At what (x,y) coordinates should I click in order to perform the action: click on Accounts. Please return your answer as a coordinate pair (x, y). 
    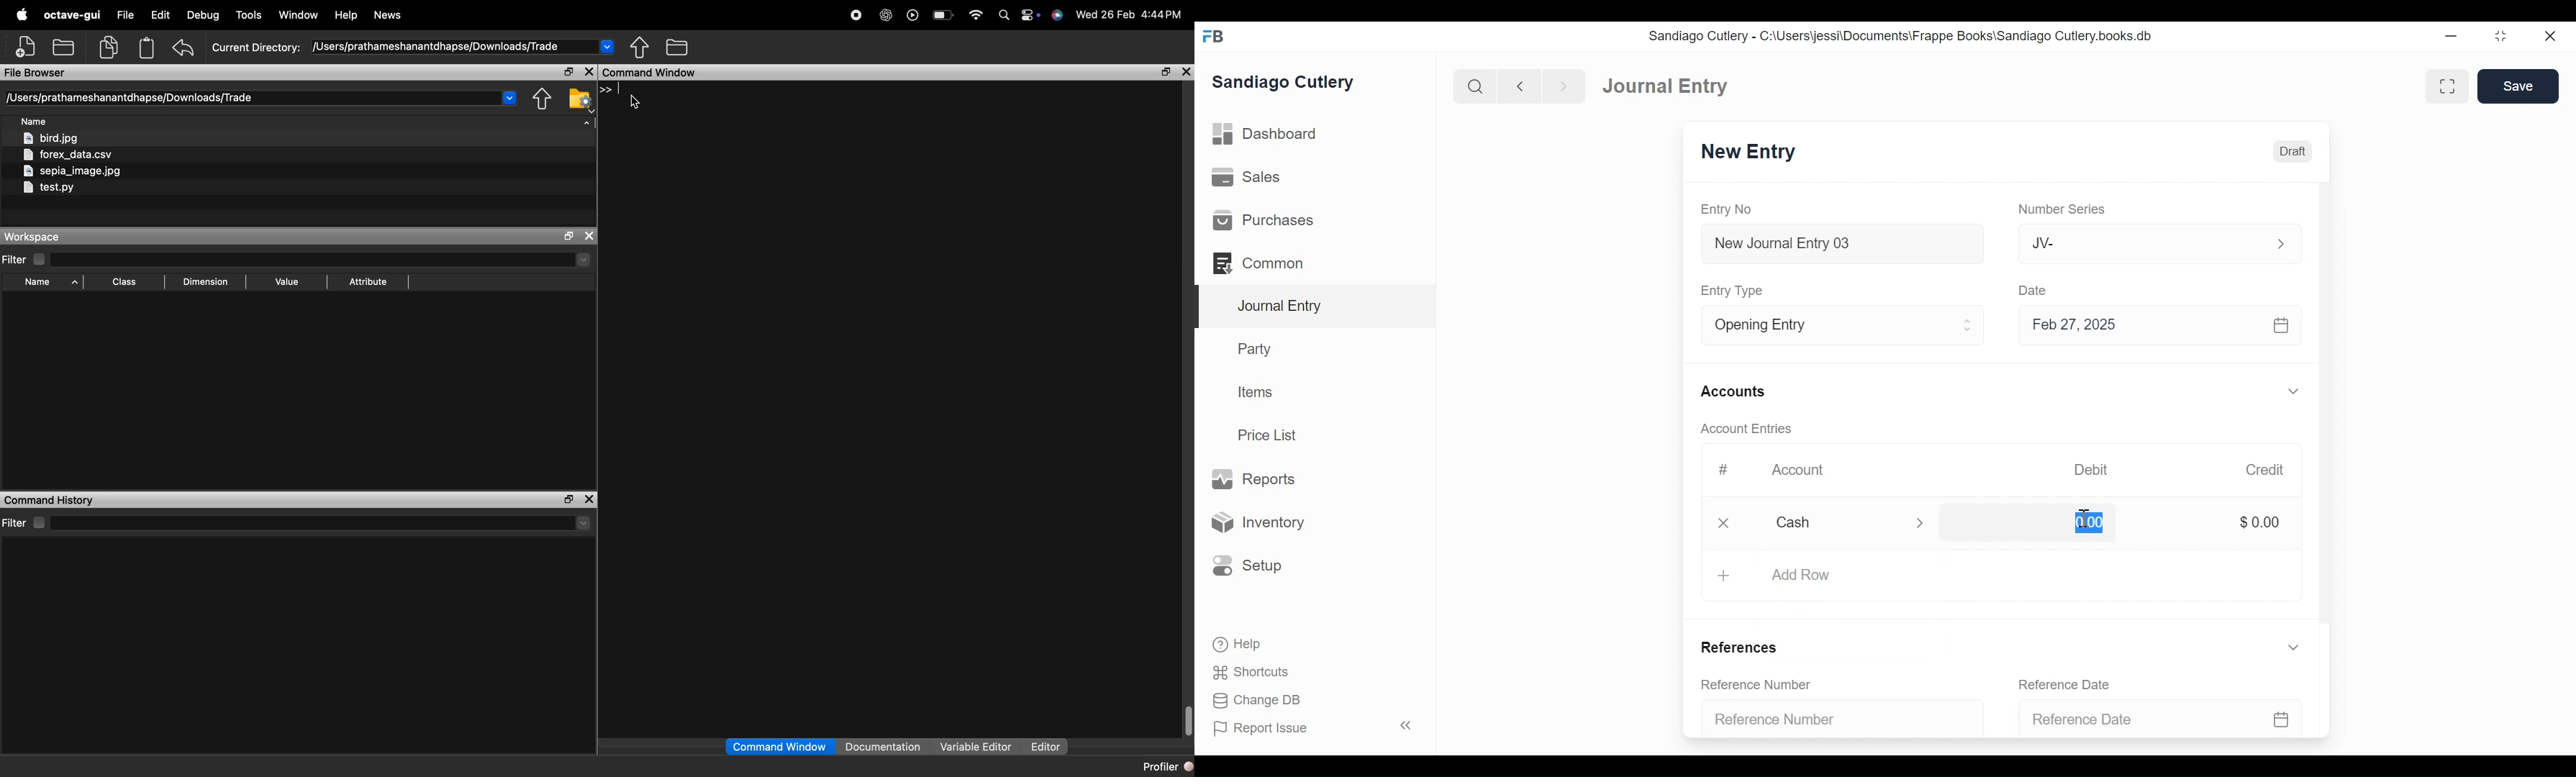
    Looking at the image, I should click on (1733, 392).